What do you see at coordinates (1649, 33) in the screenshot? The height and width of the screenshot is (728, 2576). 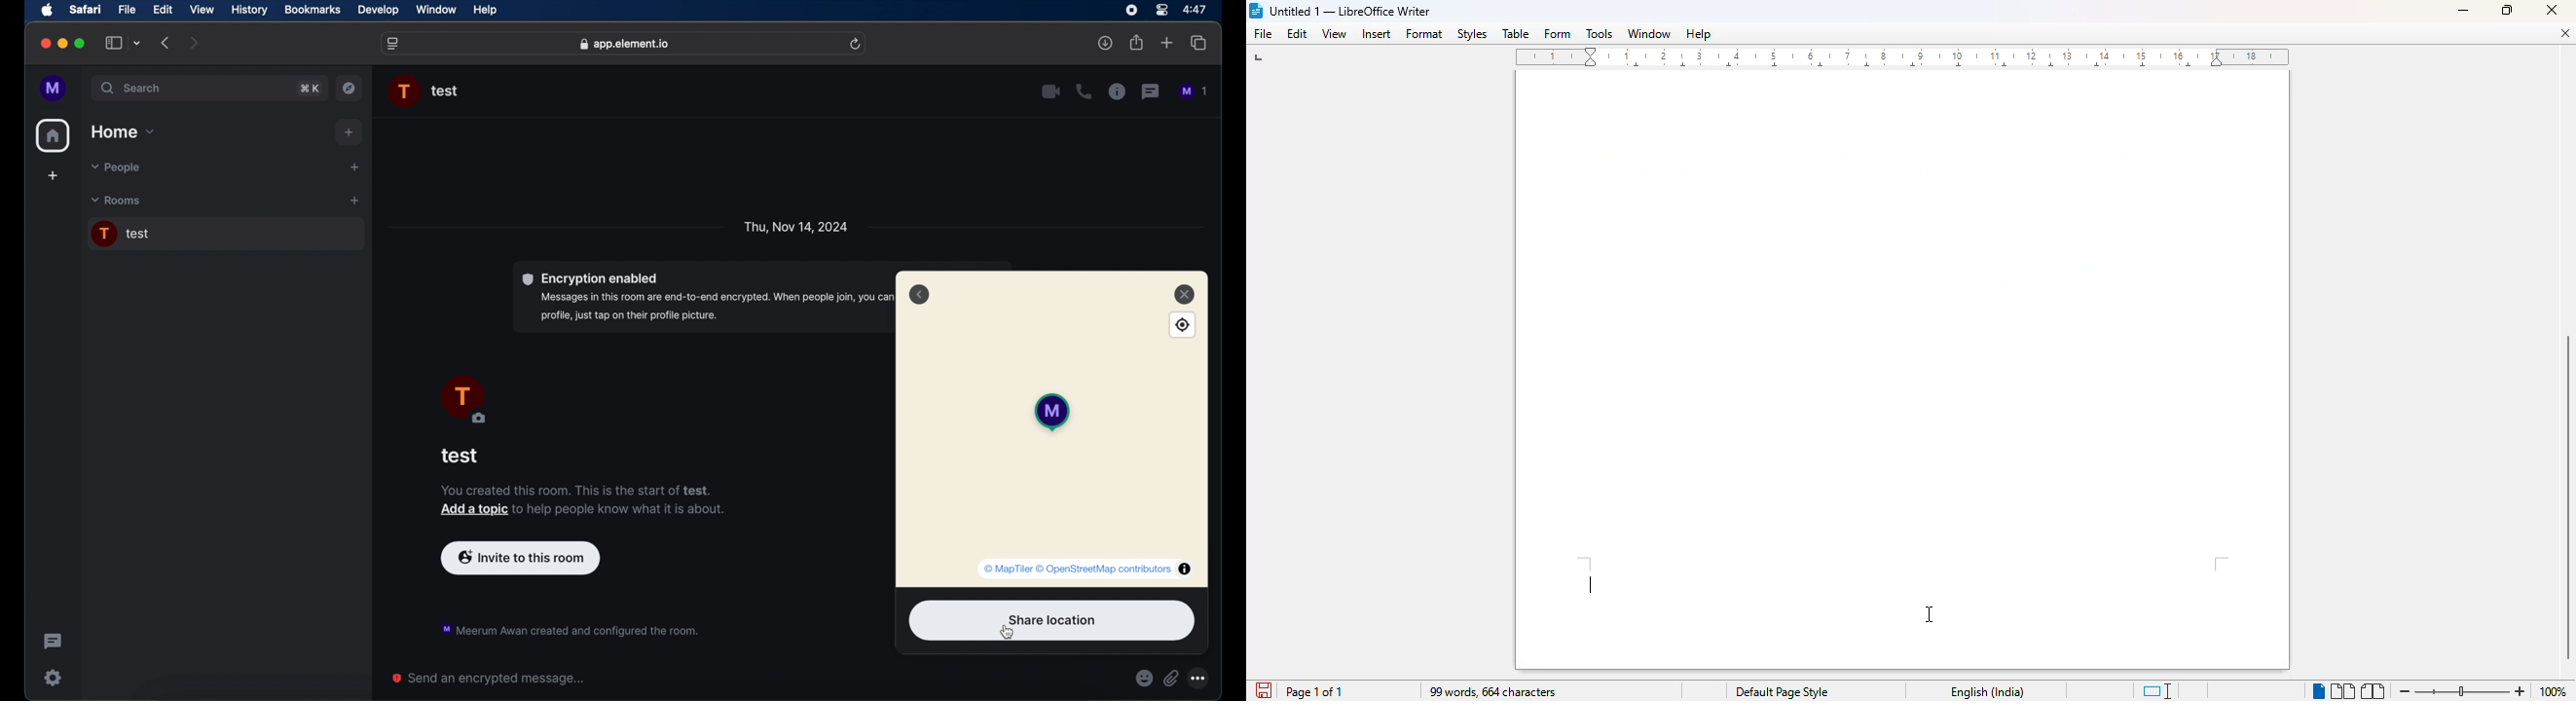 I see `window` at bounding box center [1649, 33].